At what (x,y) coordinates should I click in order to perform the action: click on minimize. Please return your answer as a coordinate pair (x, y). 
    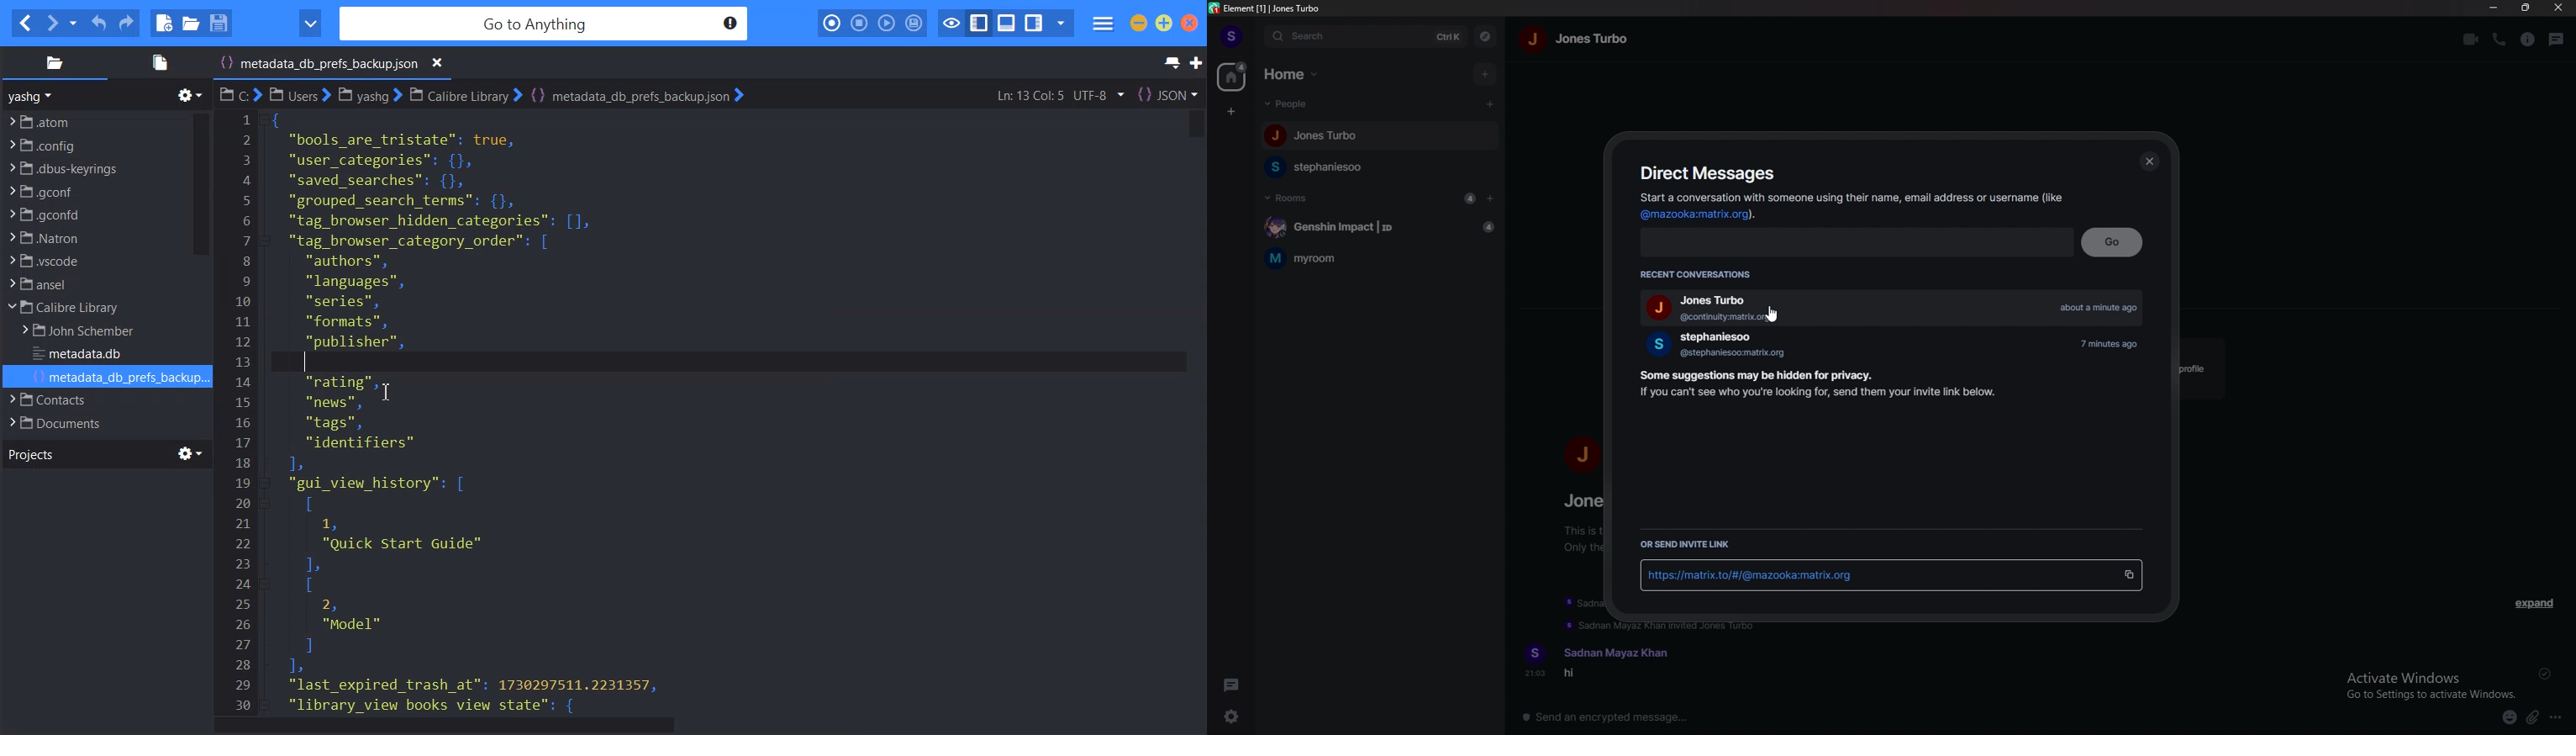
    Looking at the image, I should click on (2495, 7).